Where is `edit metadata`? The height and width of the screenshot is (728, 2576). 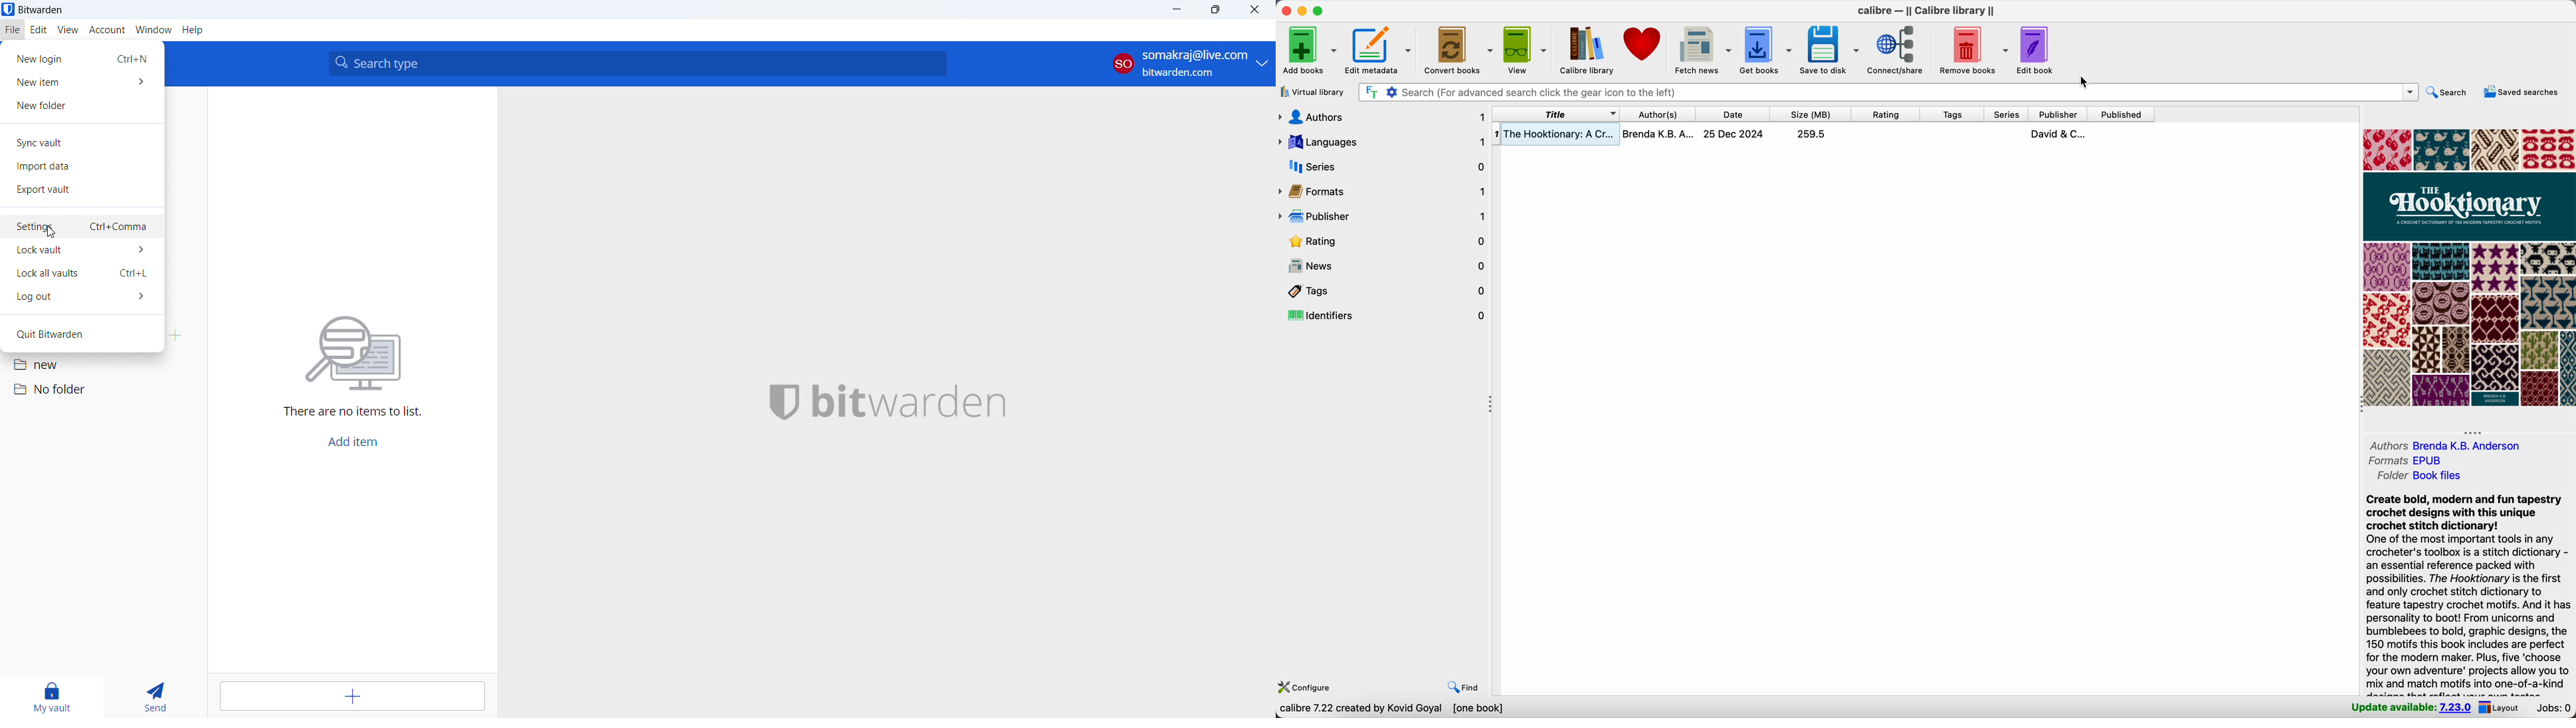 edit metadata is located at coordinates (1378, 50).